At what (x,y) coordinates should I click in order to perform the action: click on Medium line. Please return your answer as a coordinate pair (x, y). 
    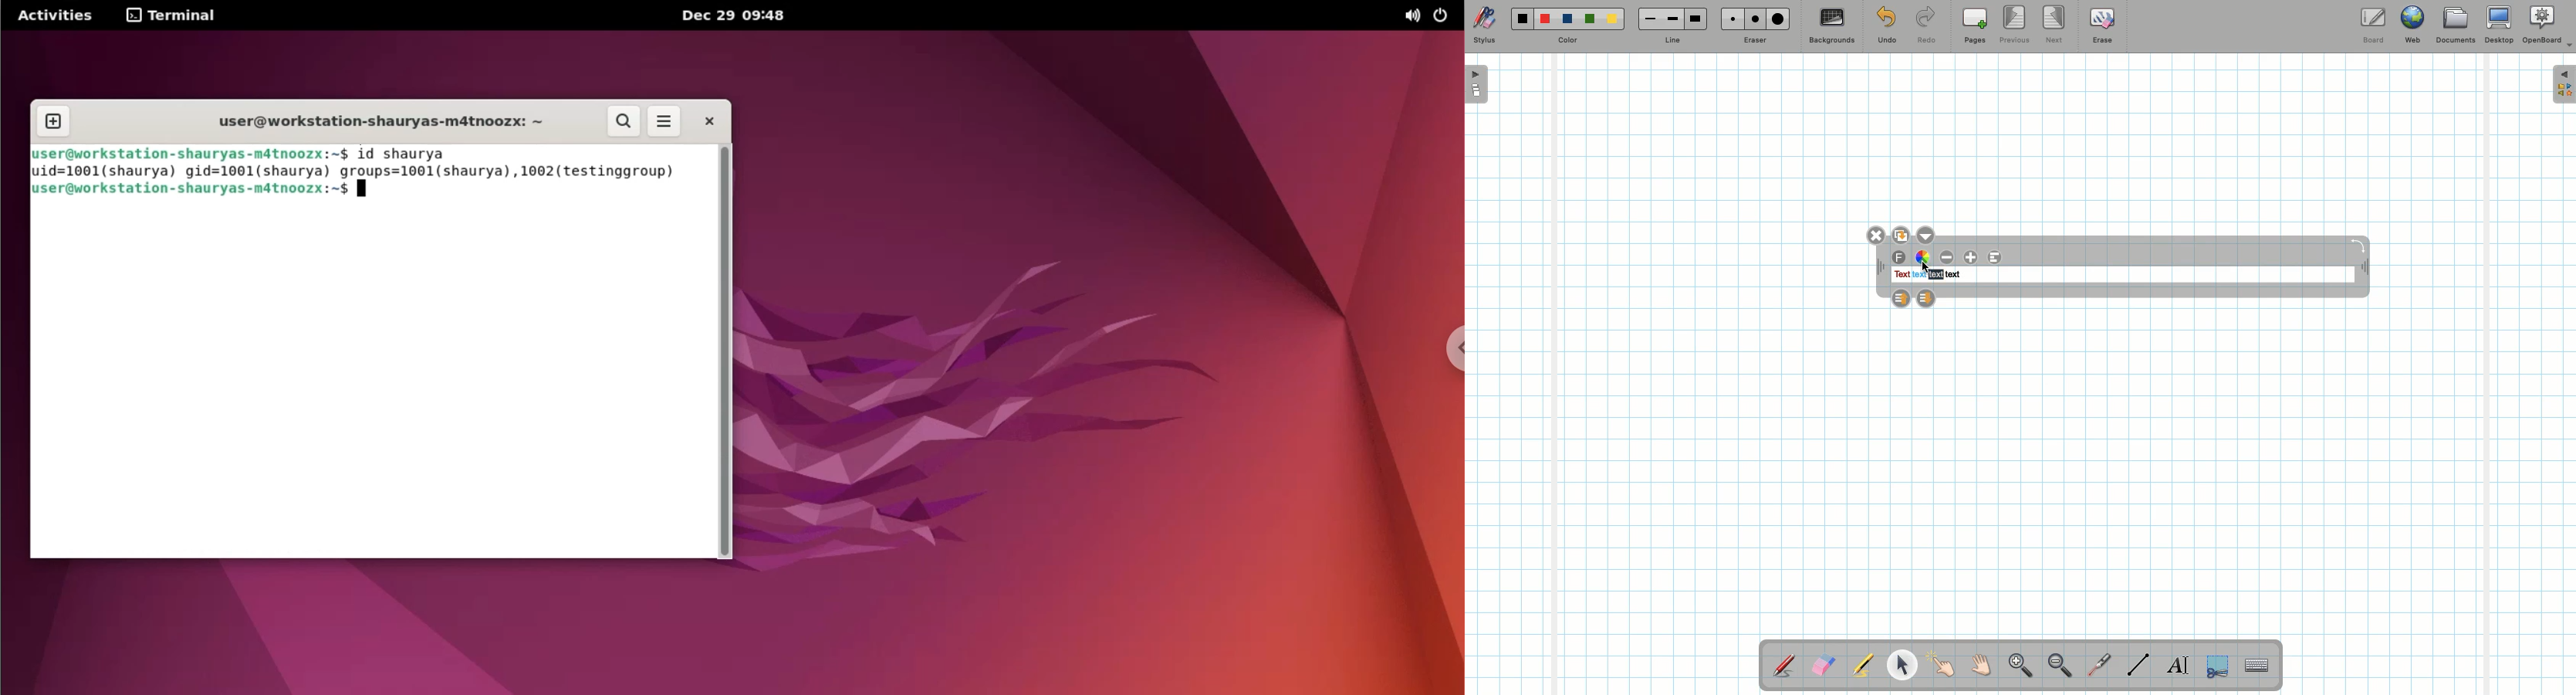
    Looking at the image, I should click on (1672, 19).